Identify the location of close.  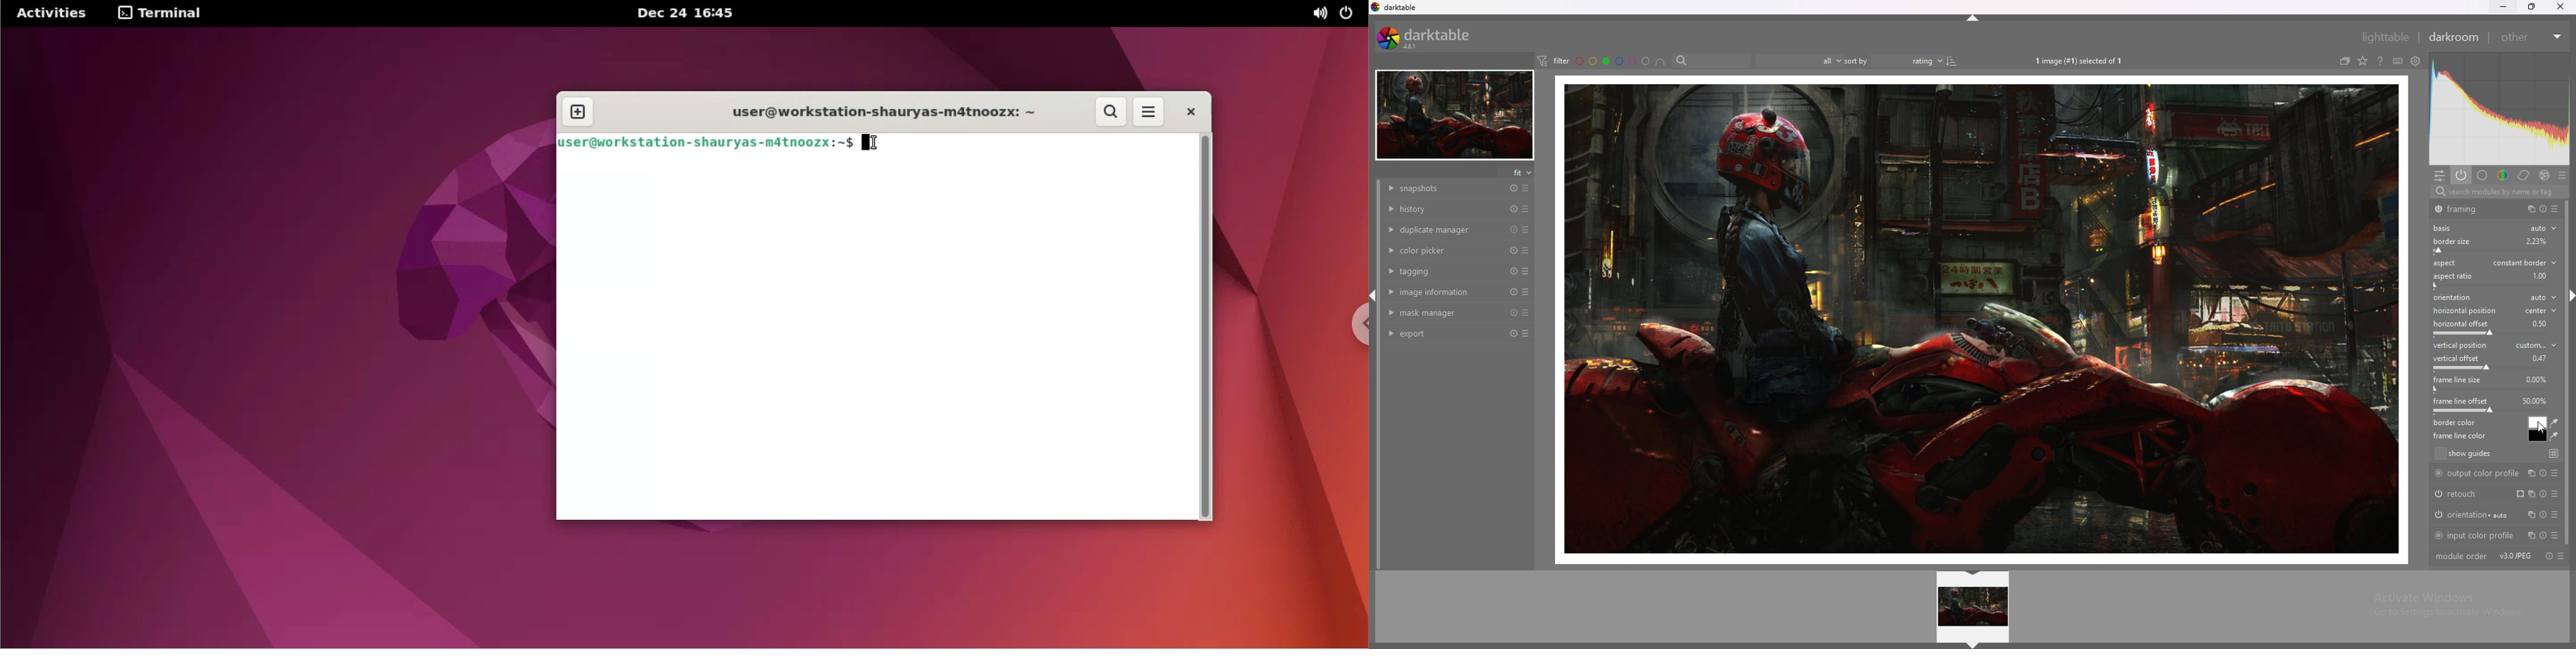
(2560, 7).